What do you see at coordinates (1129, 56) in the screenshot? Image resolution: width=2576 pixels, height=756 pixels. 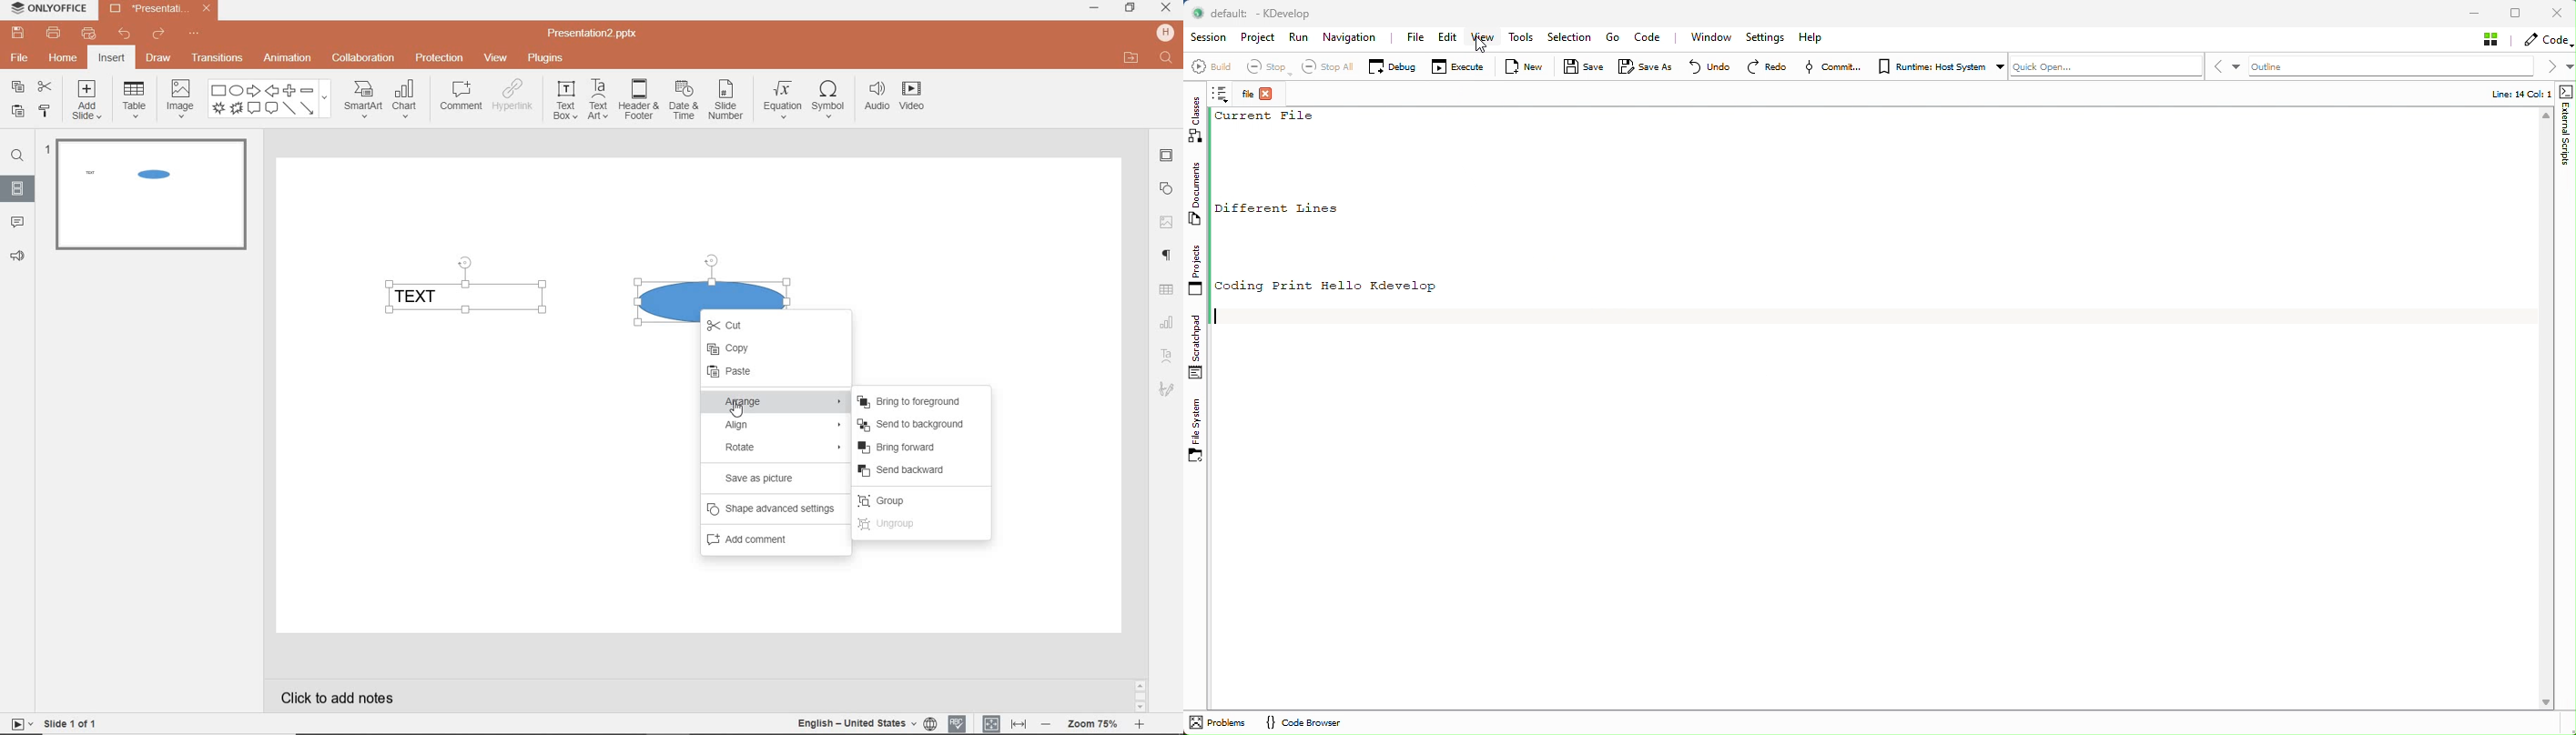 I see `OPEN FILE LOCATION` at bounding box center [1129, 56].